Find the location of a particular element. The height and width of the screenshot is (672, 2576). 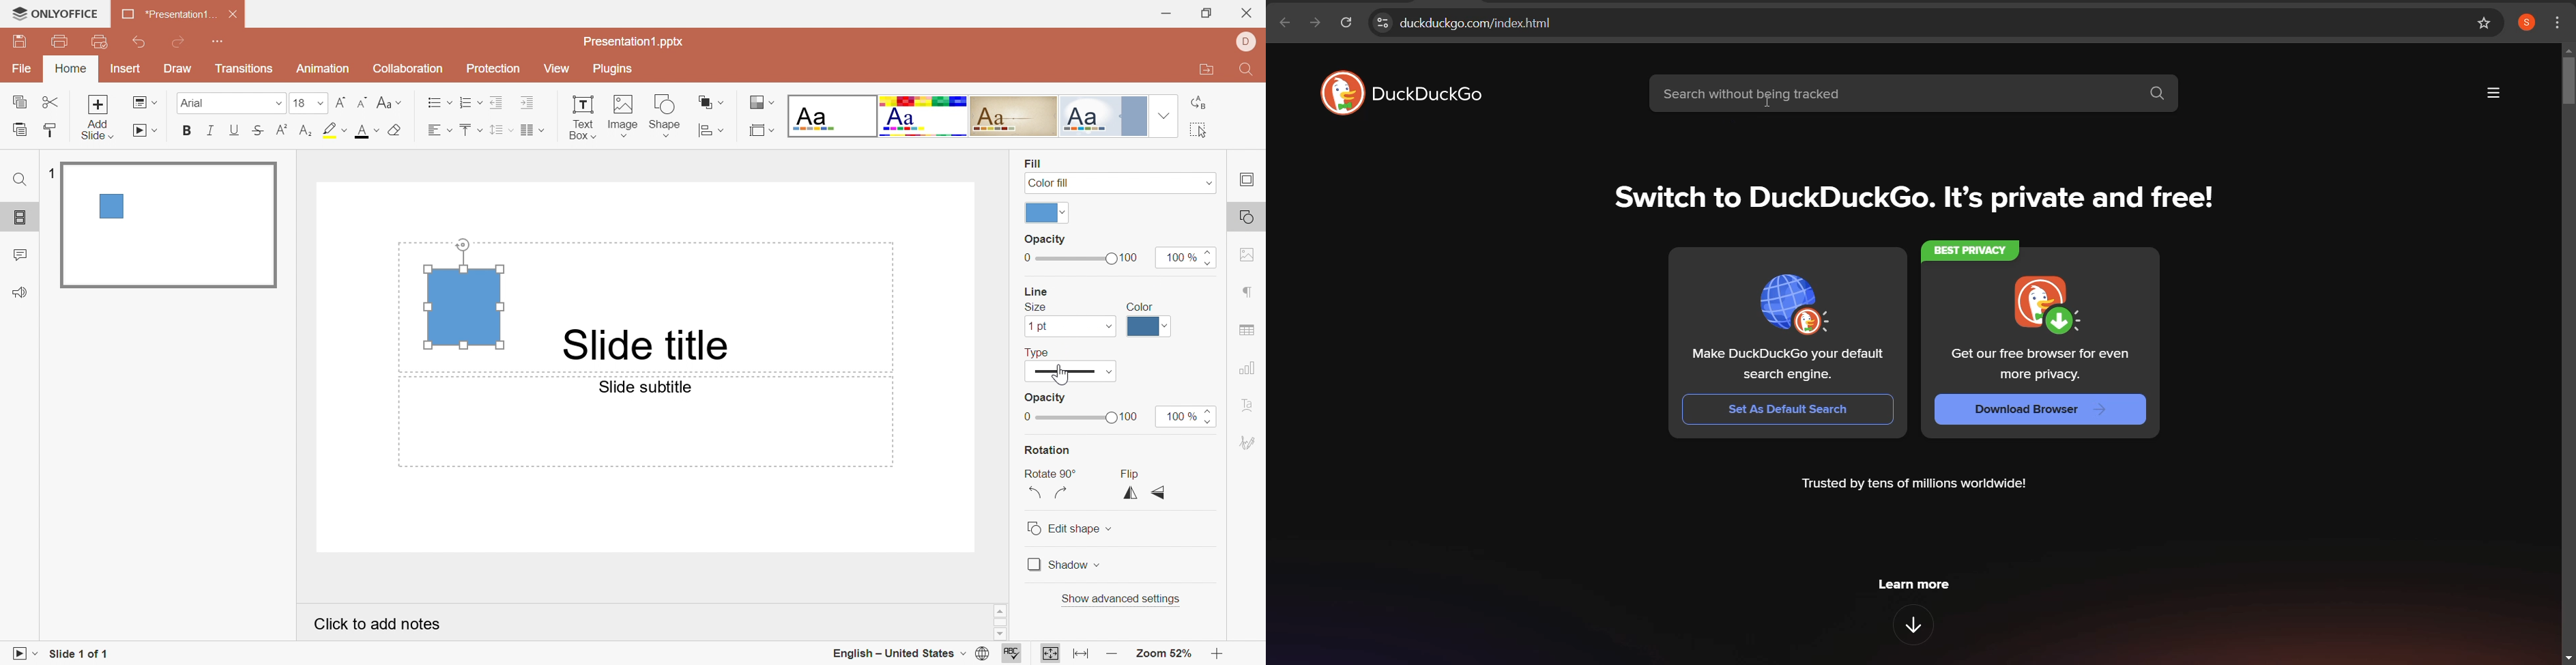

100% is located at coordinates (1181, 257).